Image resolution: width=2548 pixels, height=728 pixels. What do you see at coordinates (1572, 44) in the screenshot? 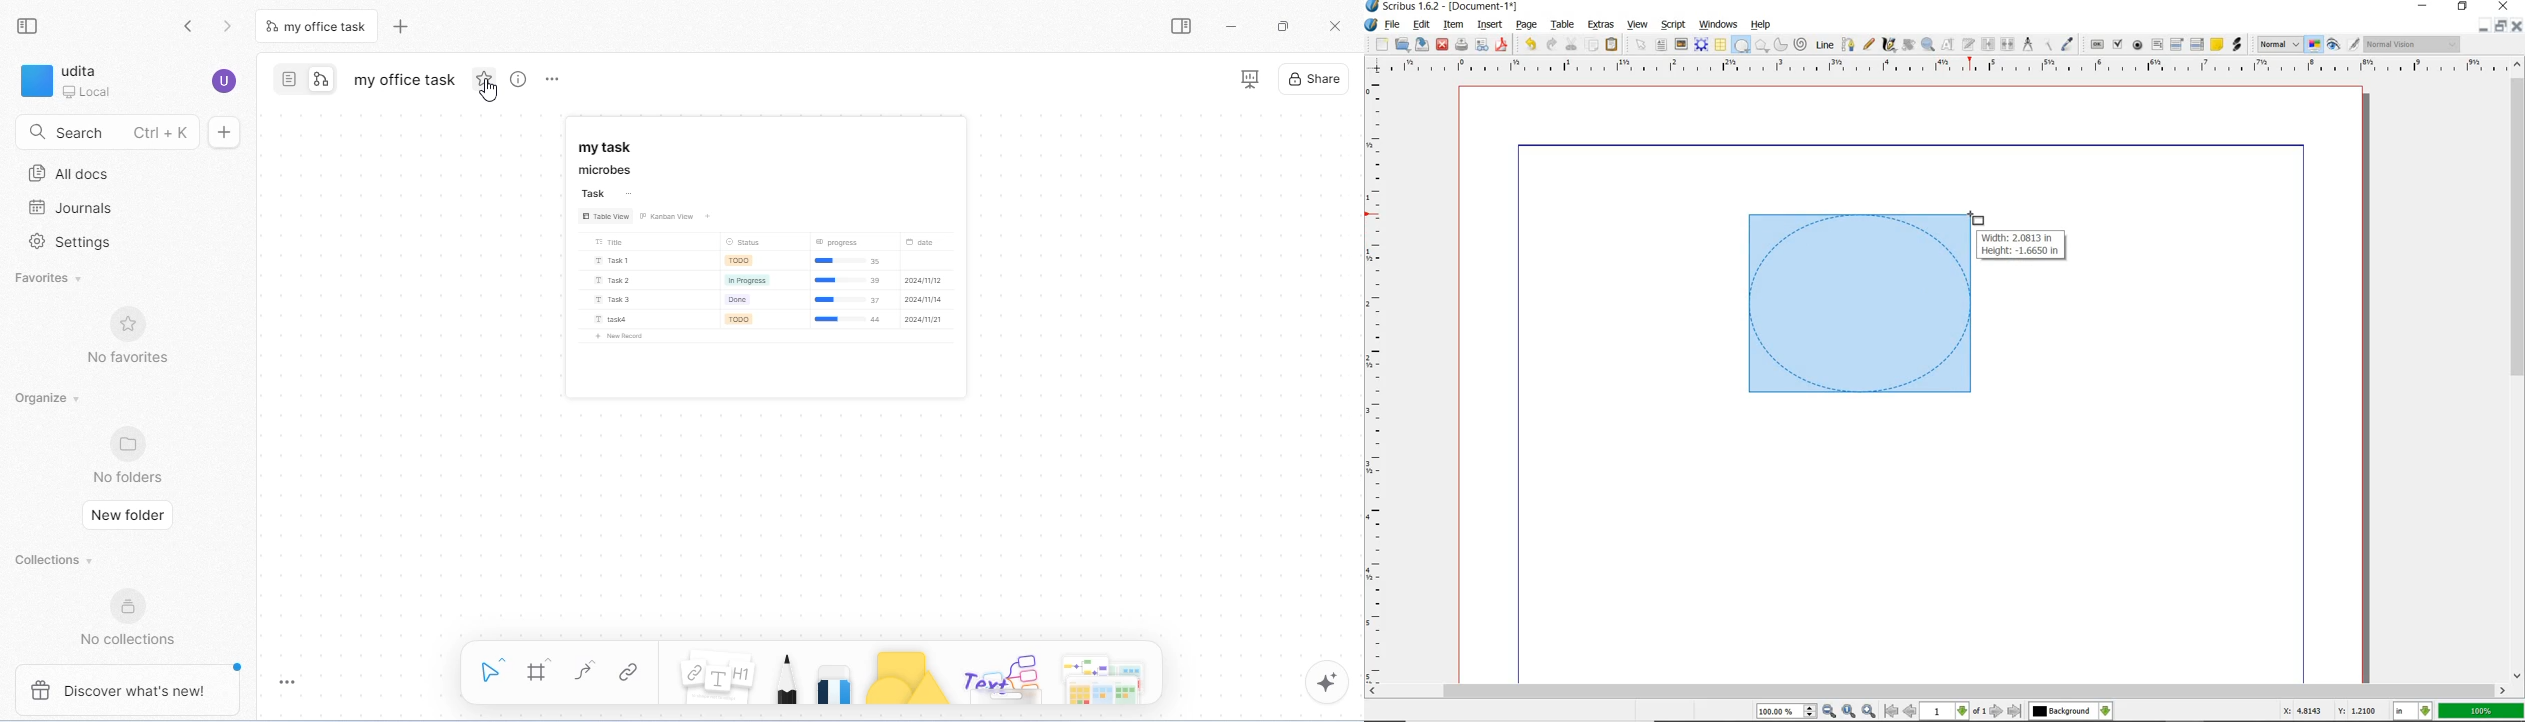
I see `CUT` at bounding box center [1572, 44].